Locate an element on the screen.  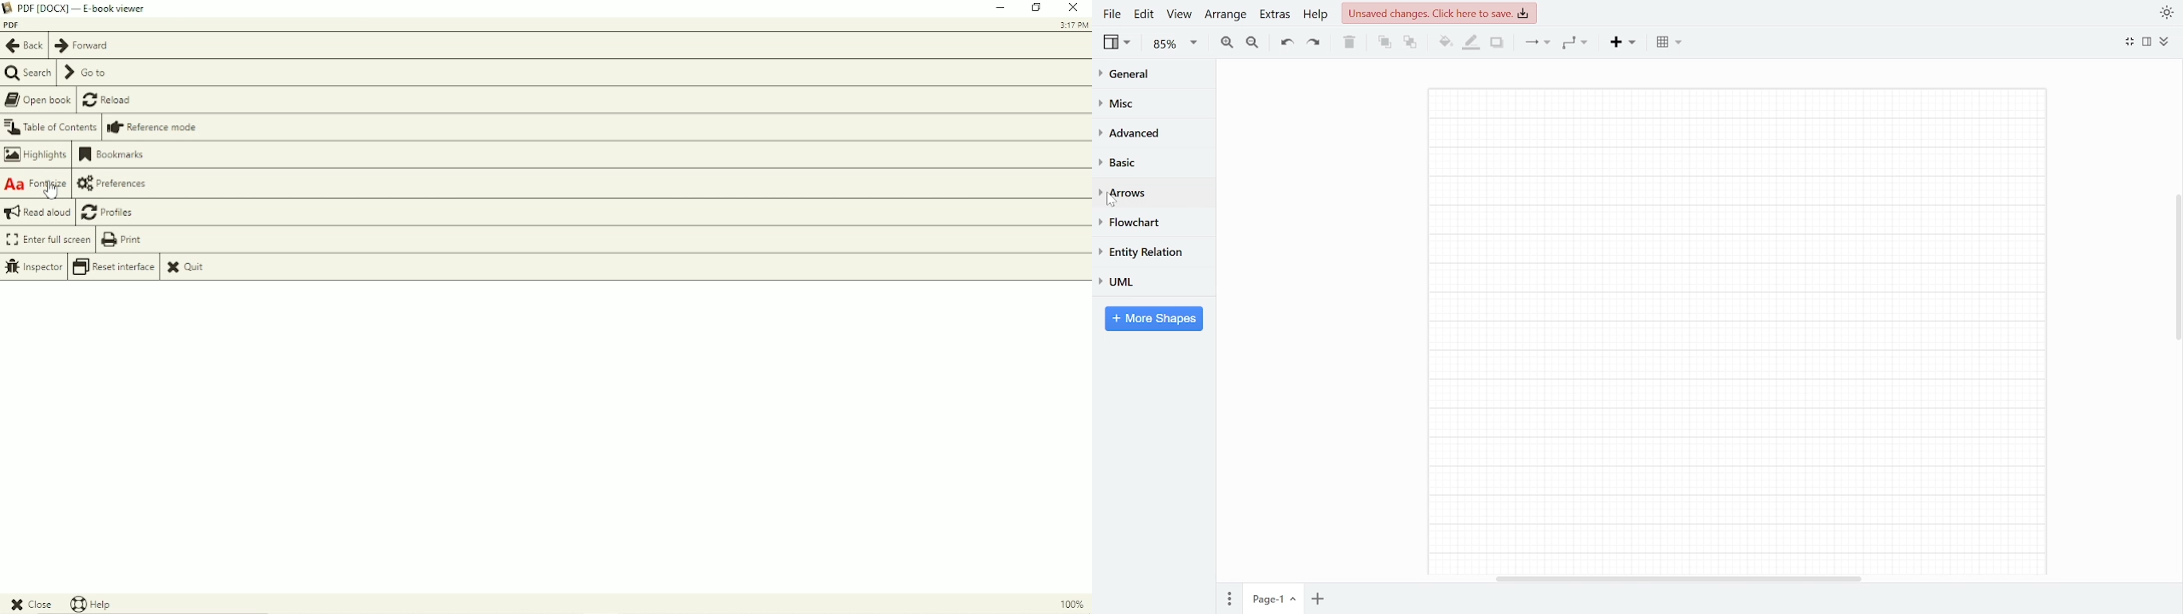
Read aloud is located at coordinates (38, 213).